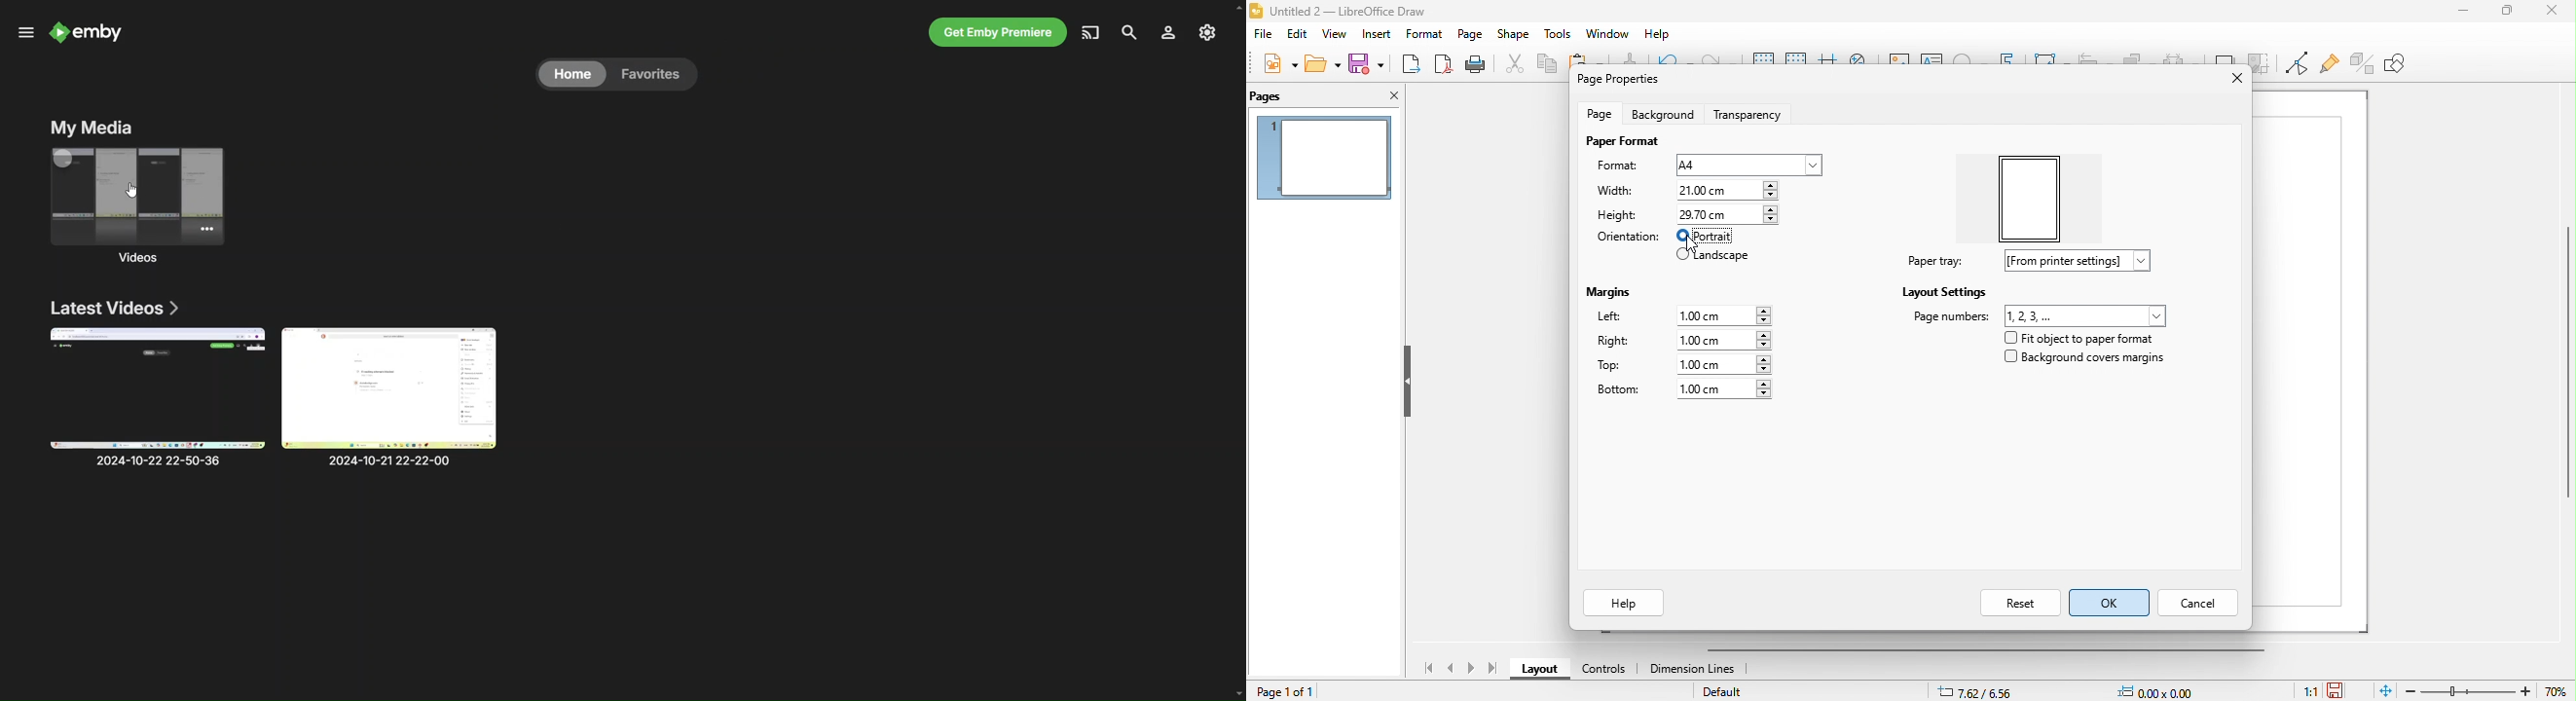 This screenshot has width=2576, height=728. What do you see at coordinates (1425, 666) in the screenshot?
I see `first page` at bounding box center [1425, 666].